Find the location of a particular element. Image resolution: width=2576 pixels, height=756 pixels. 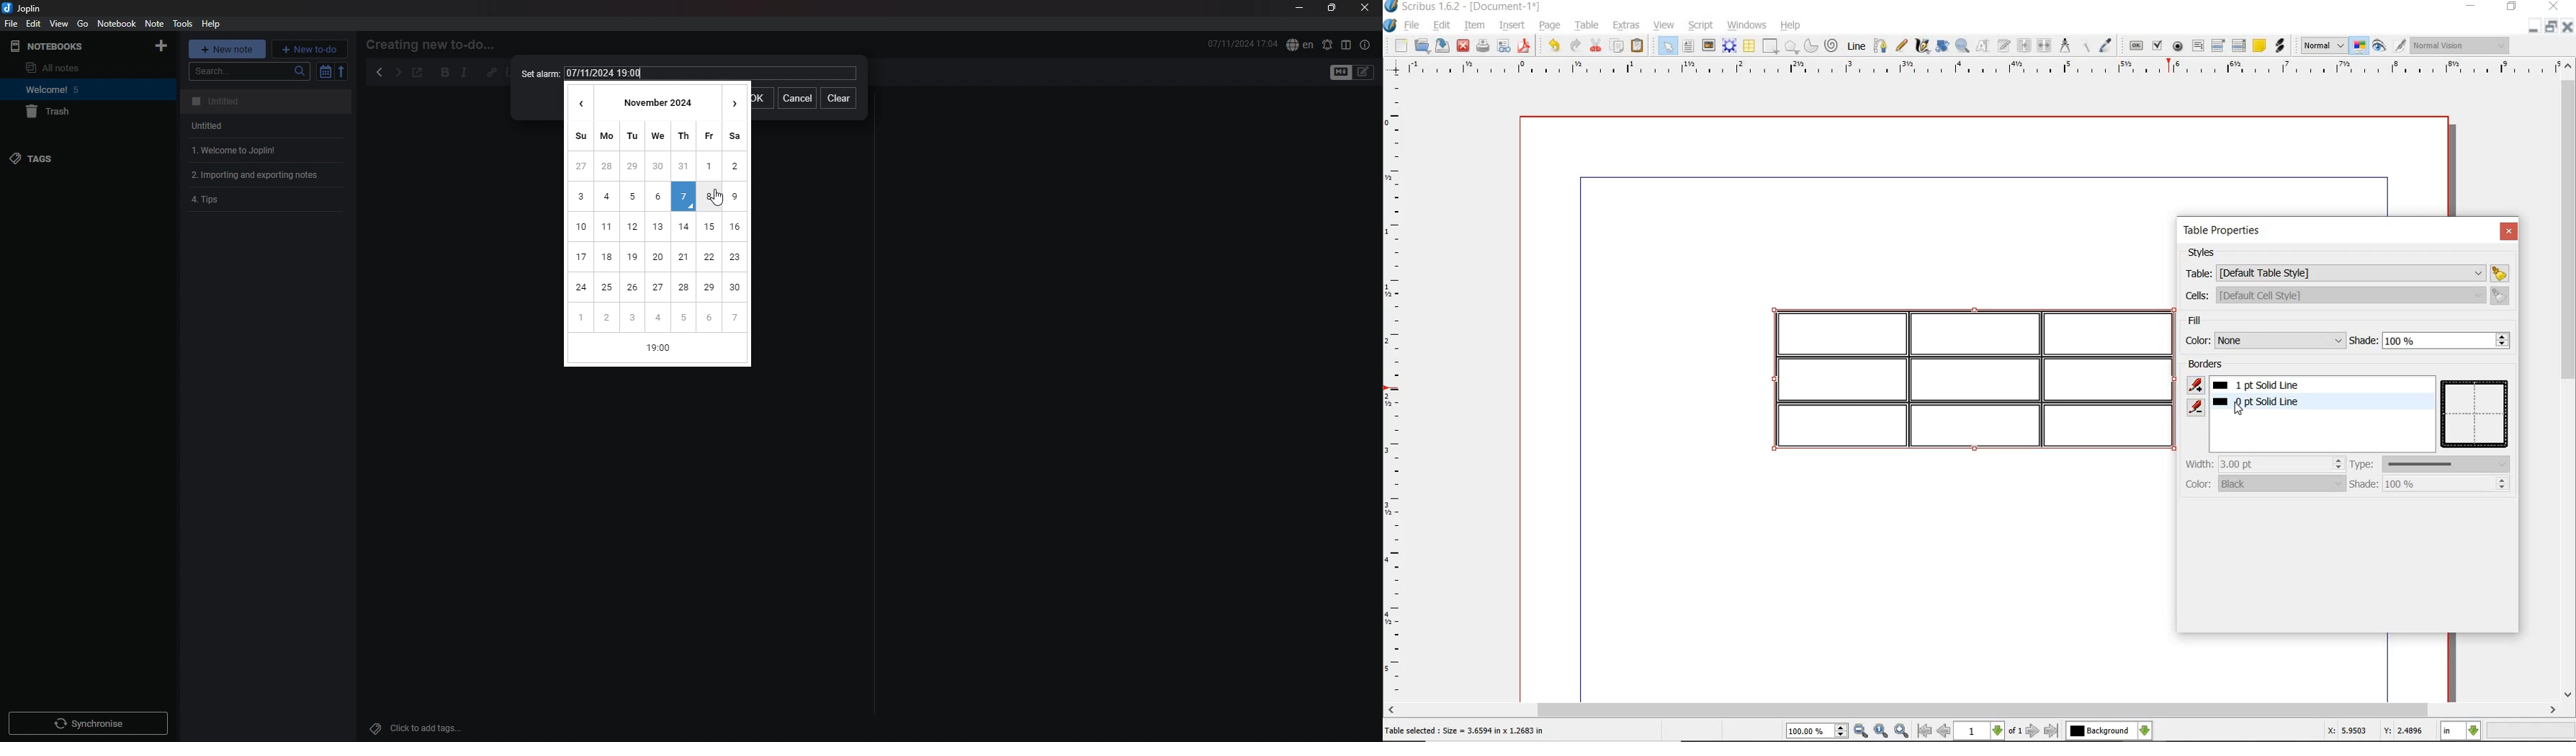

pdf check box is located at coordinates (2159, 47).